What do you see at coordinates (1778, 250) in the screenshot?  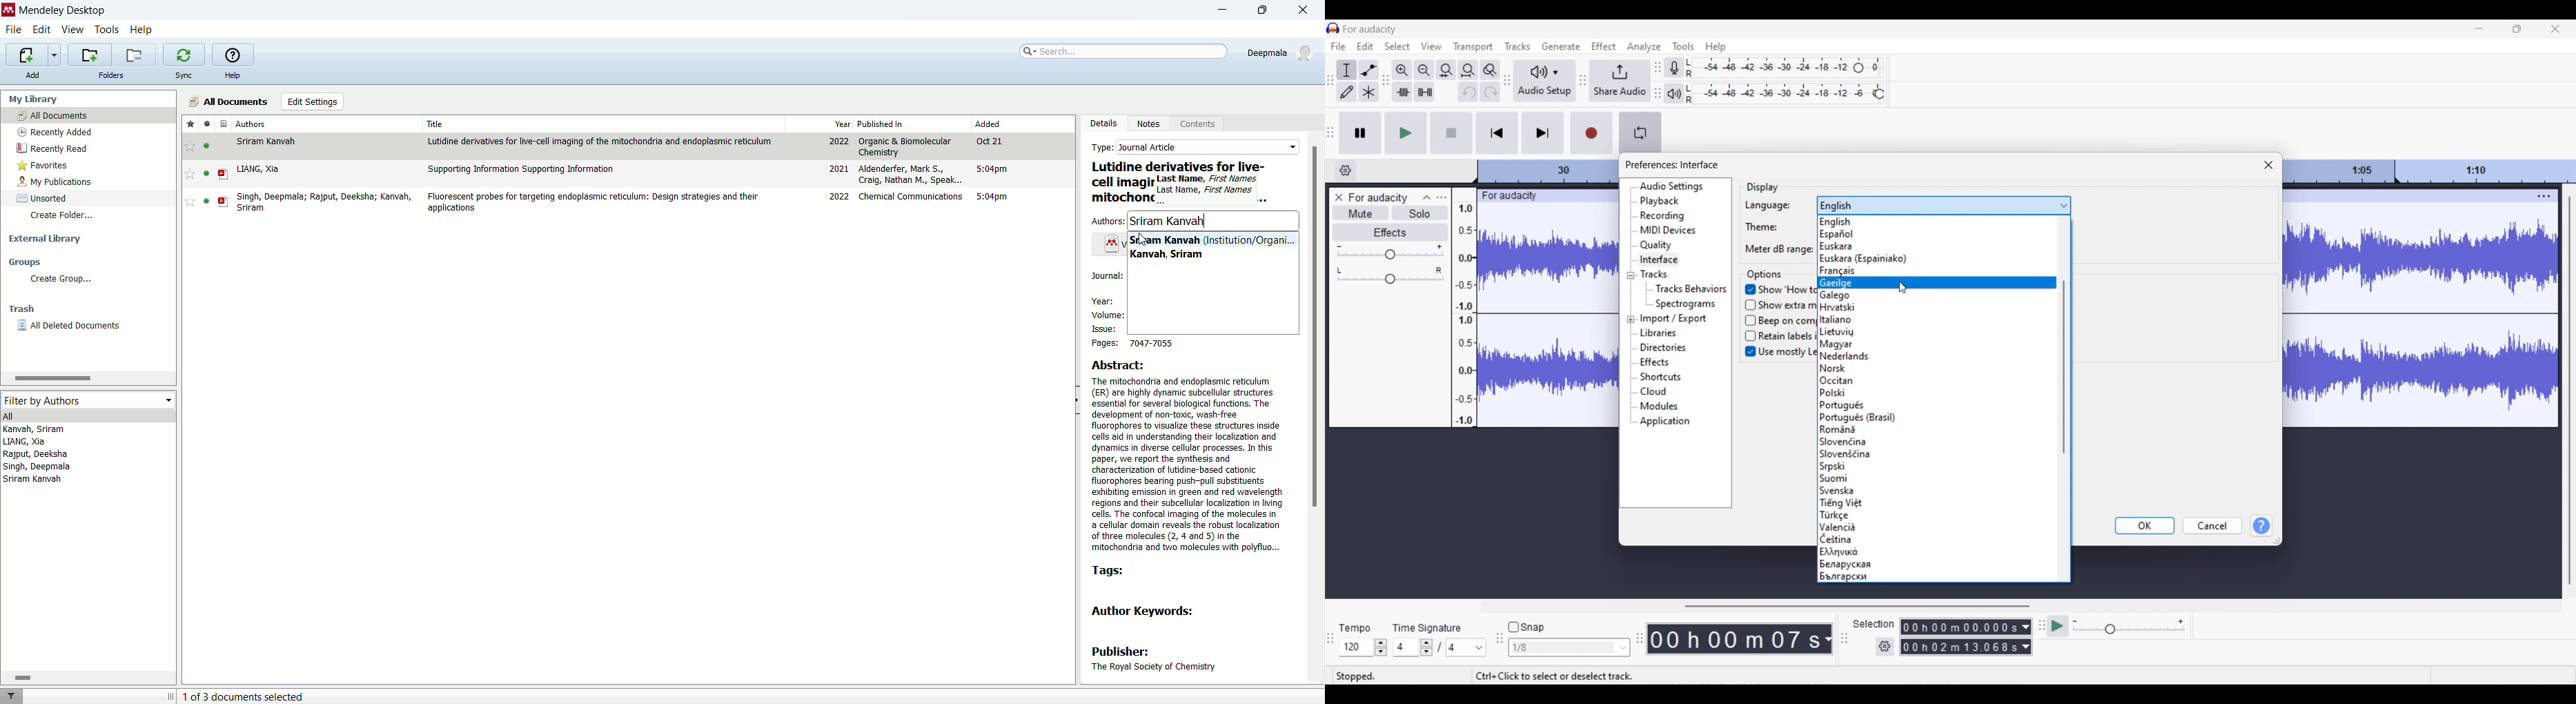 I see `Meter dB range` at bounding box center [1778, 250].